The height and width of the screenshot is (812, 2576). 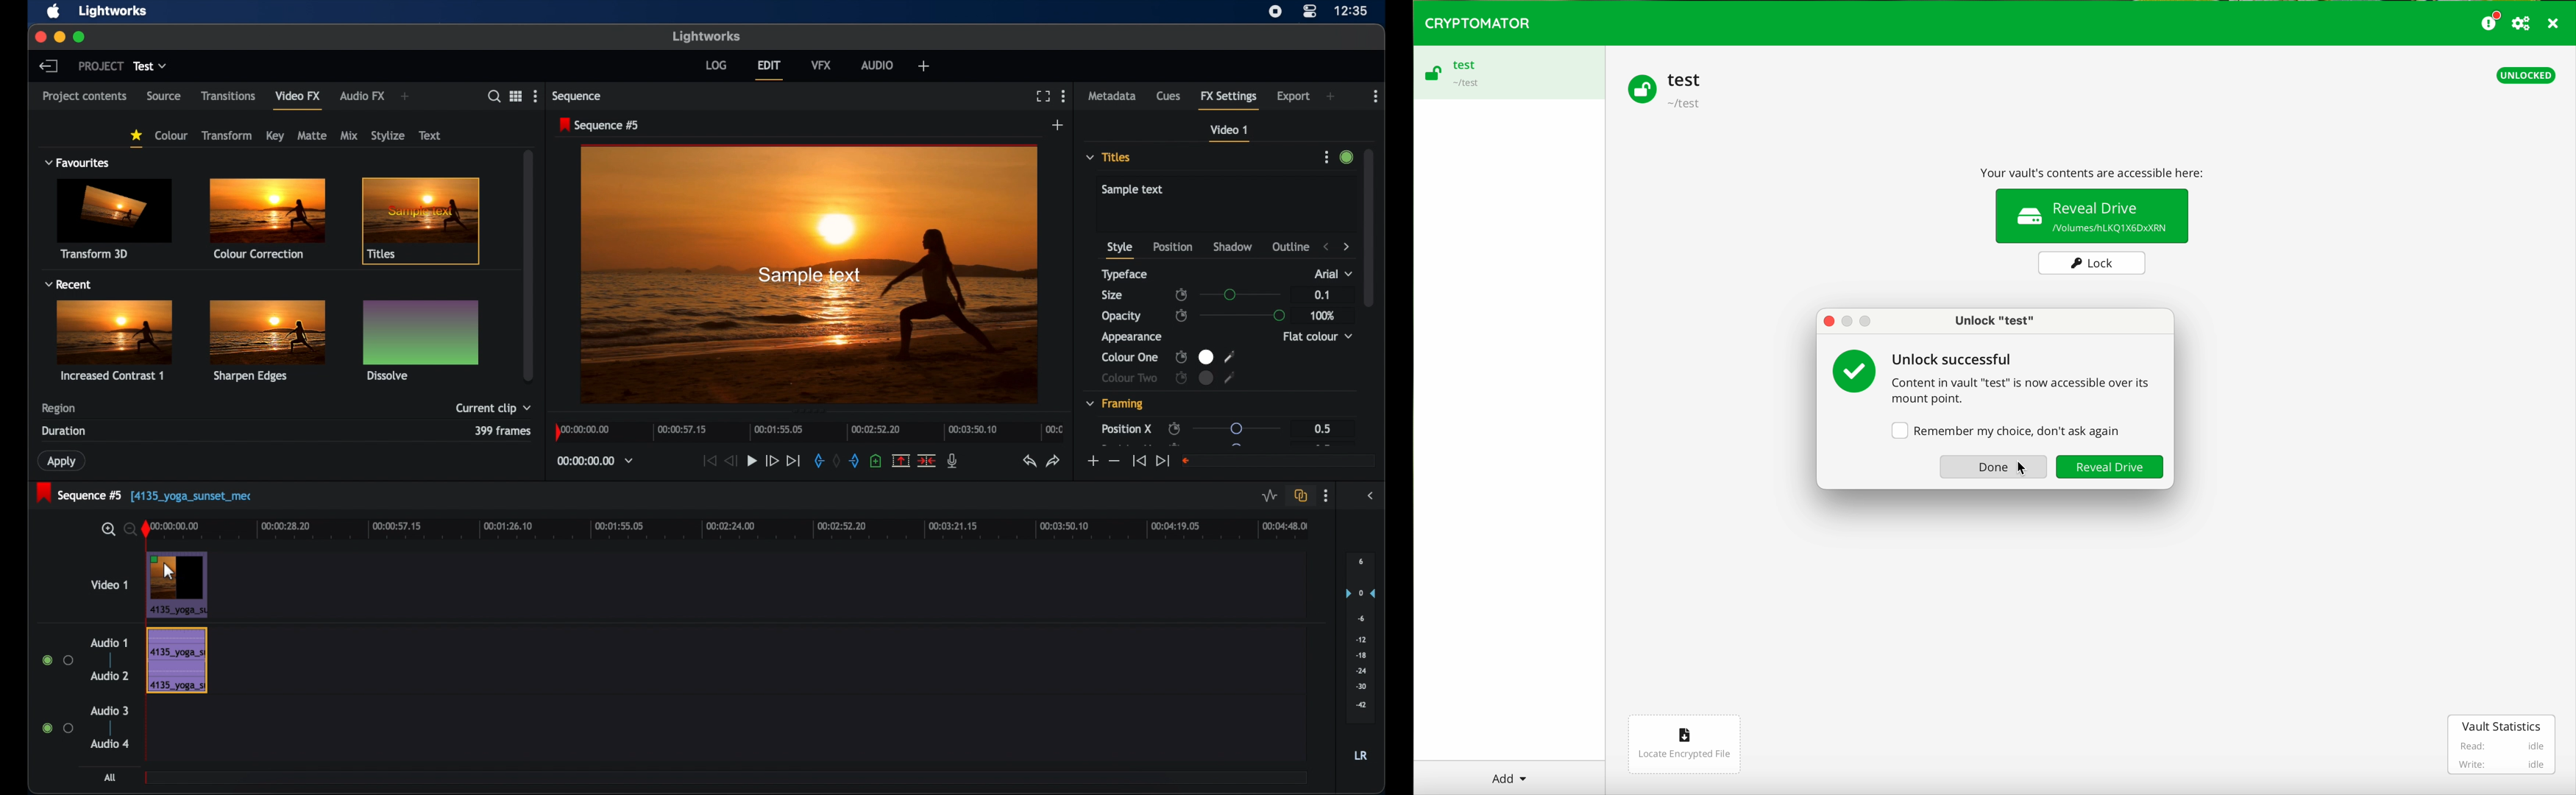 I want to click on shadow, so click(x=1235, y=246).